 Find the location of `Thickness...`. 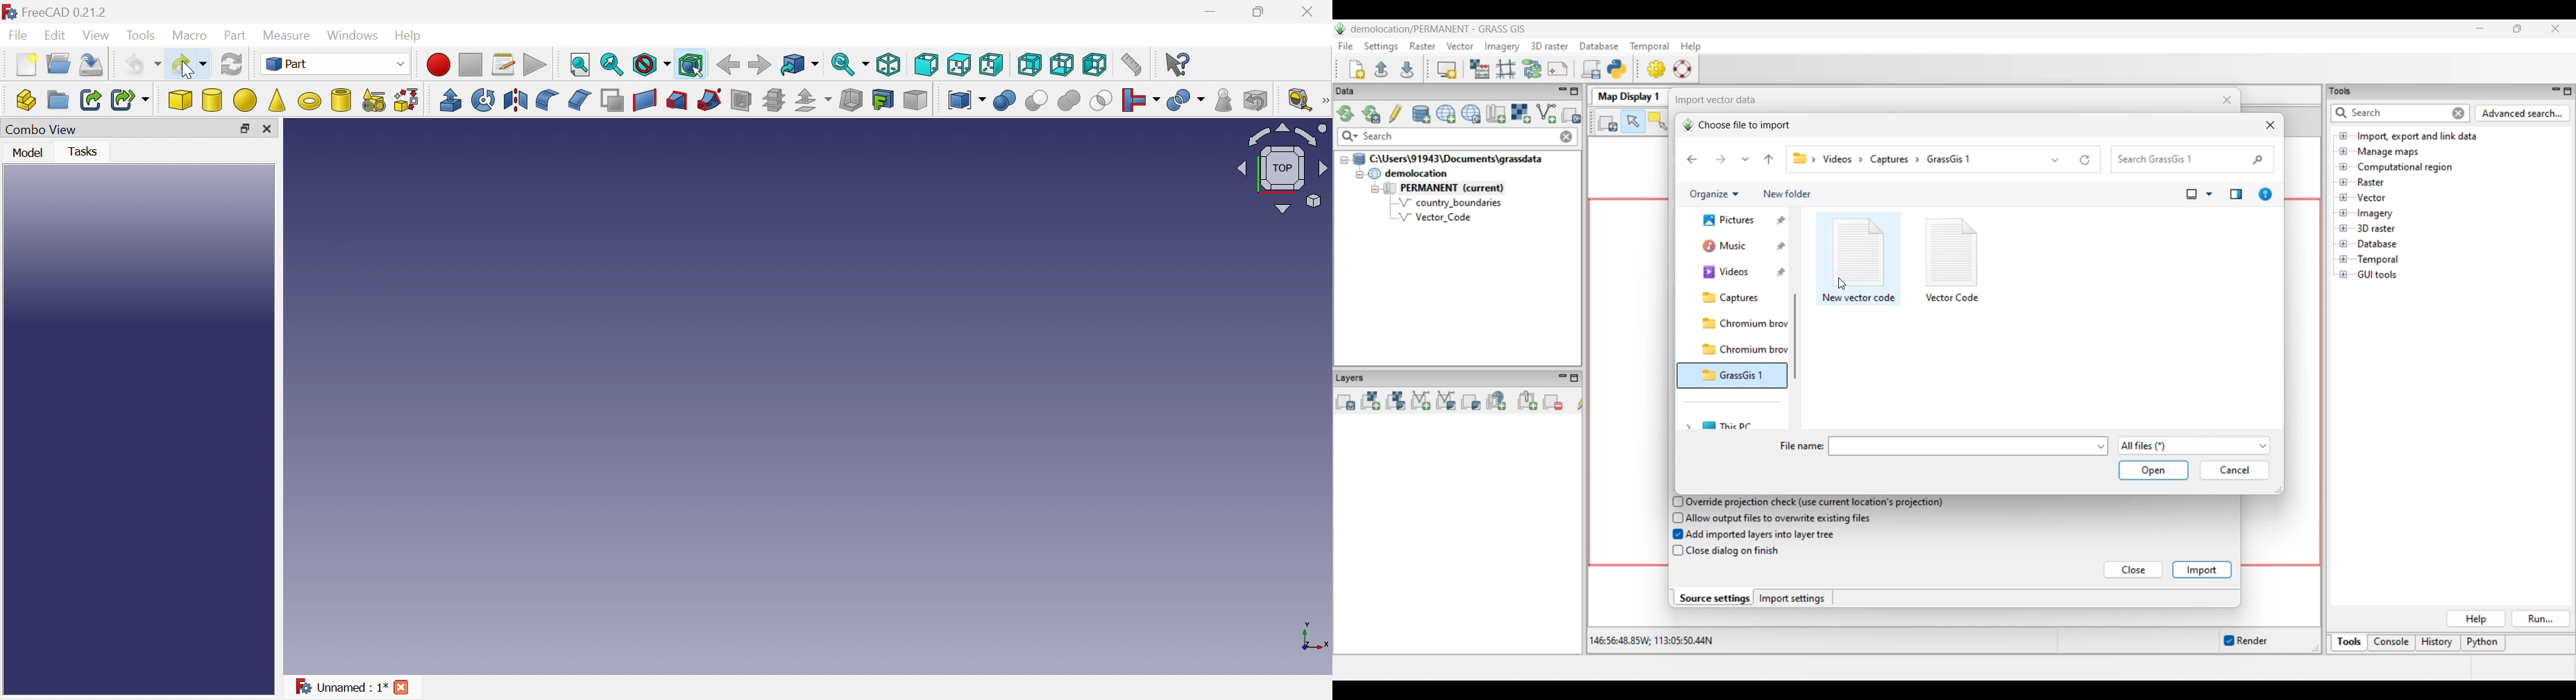

Thickness... is located at coordinates (849, 99).